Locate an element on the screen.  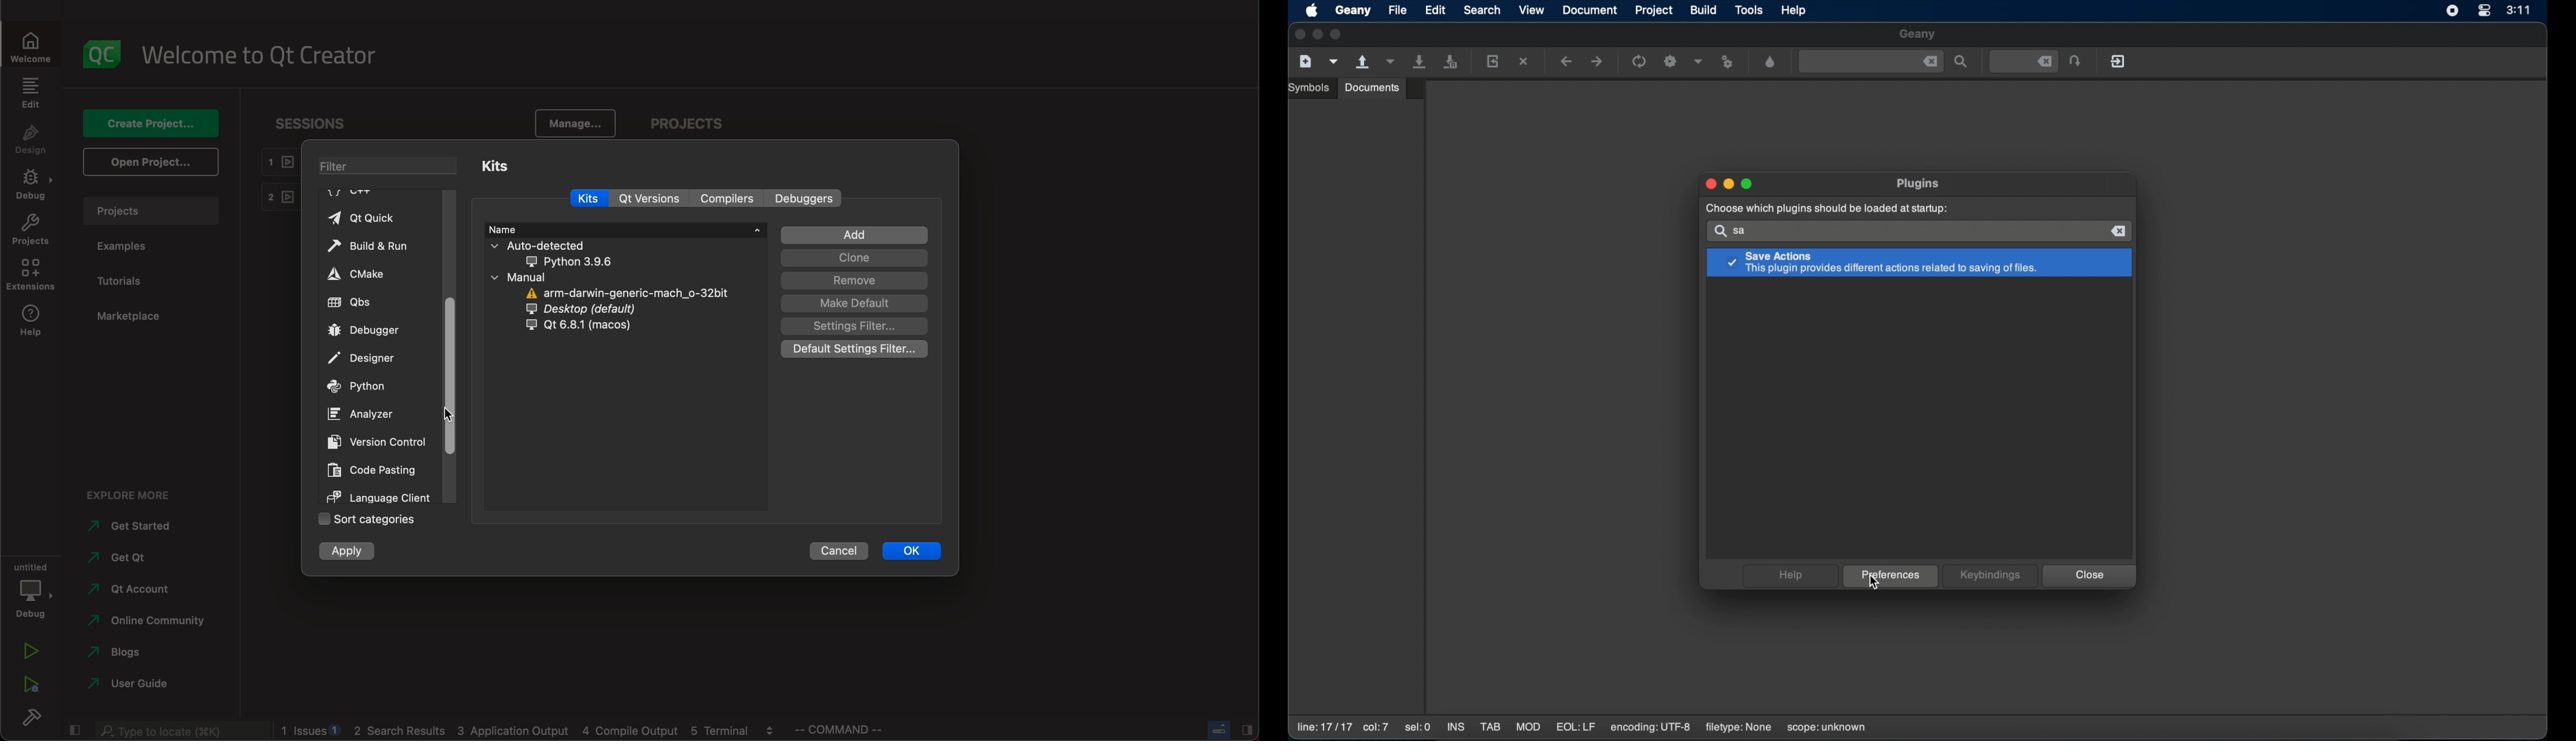
navigate forward a location is located at coordinates (1597, 62).